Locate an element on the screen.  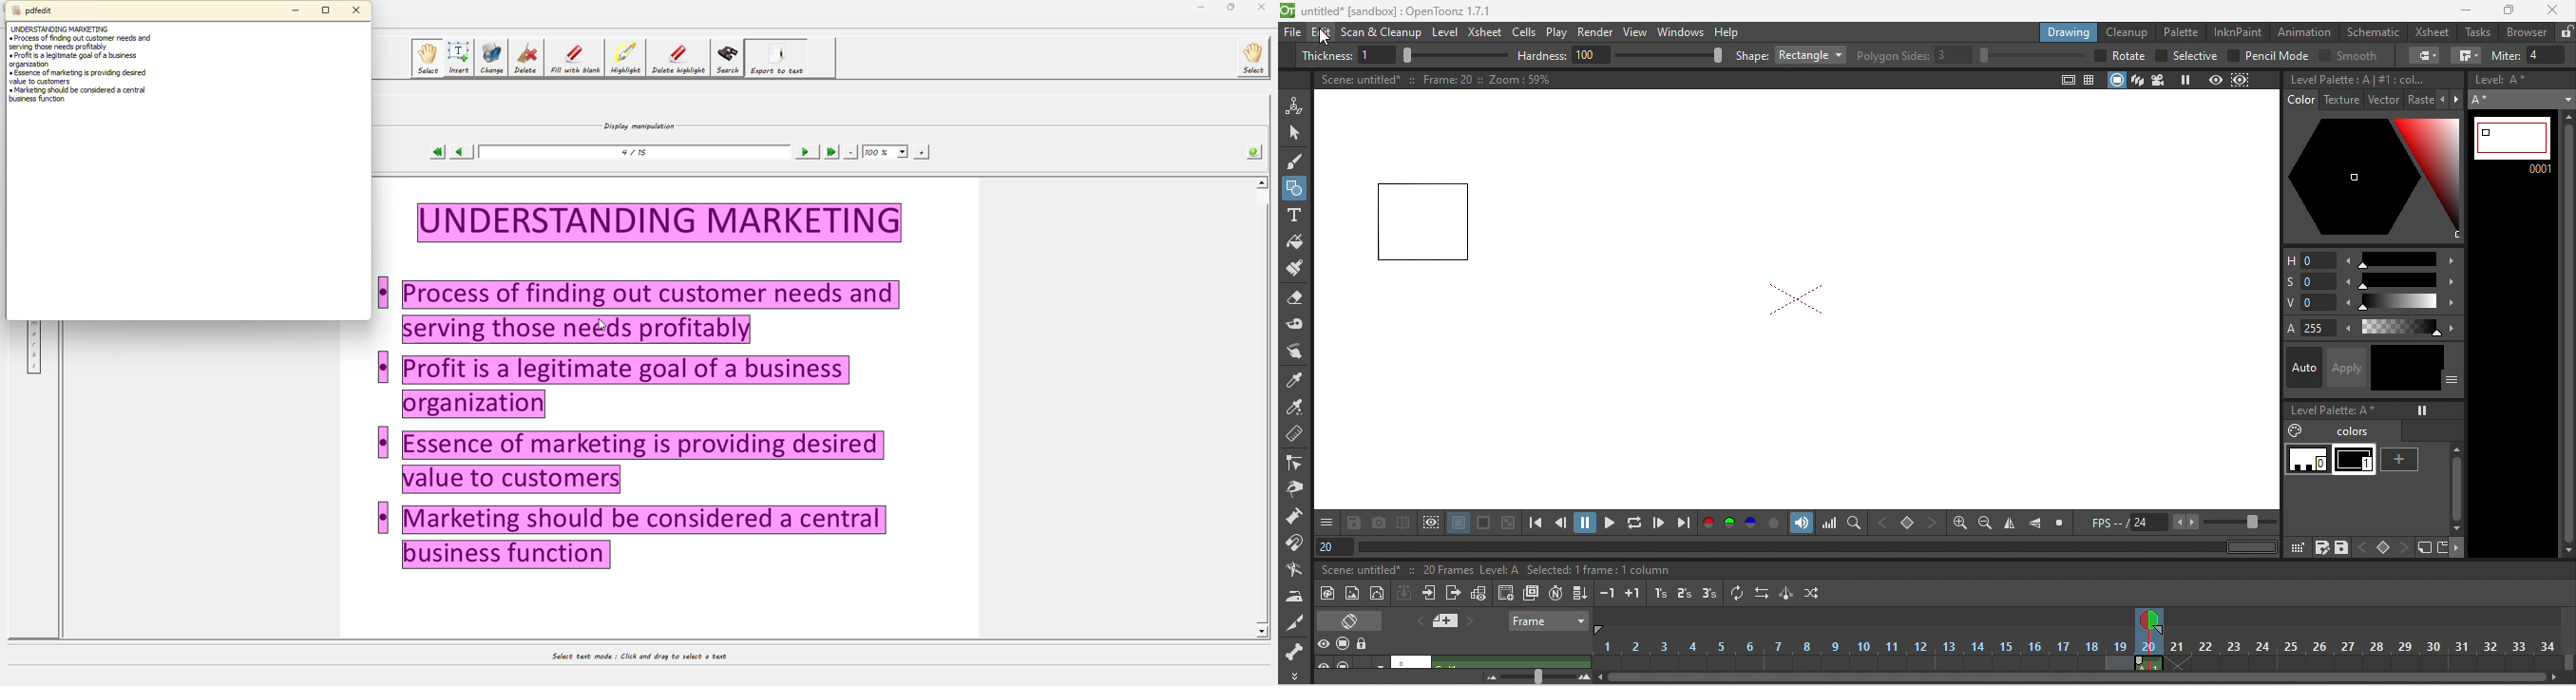
vector level is located at coordinates (1378, 592).